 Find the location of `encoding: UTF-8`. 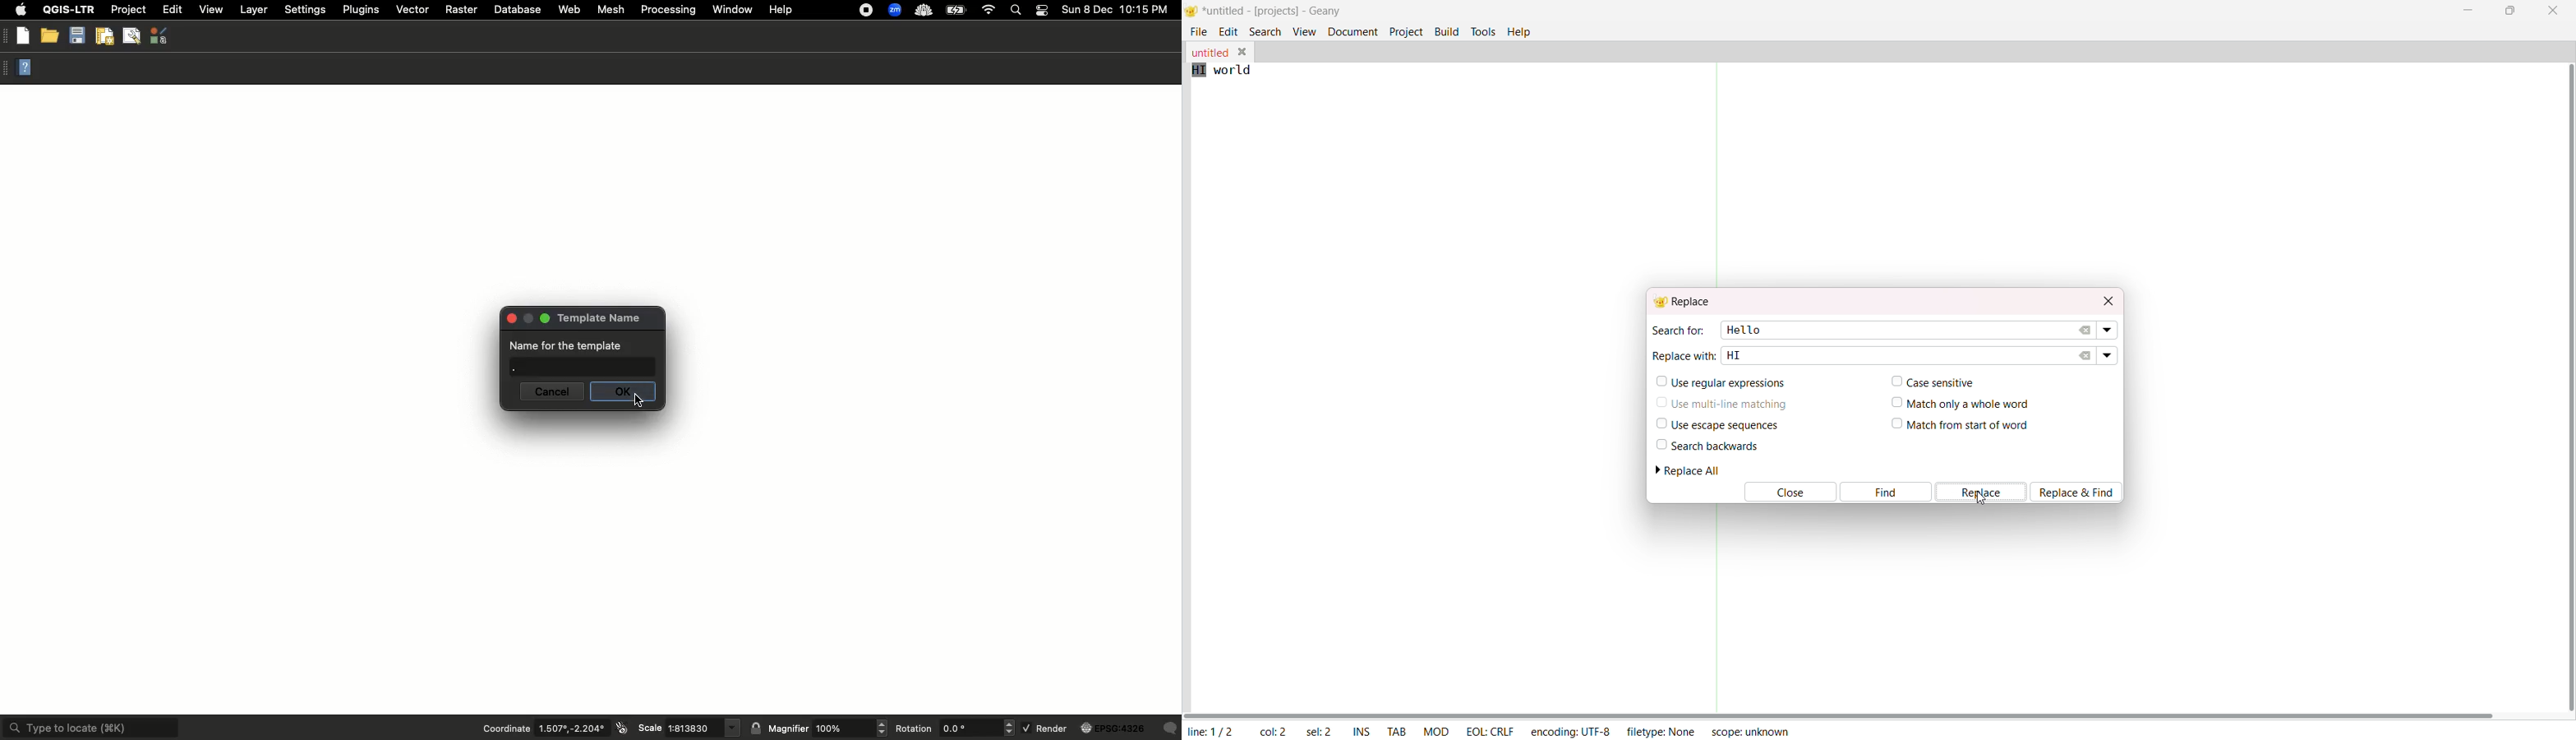

encoding: UTF-8 is located at coordinates (1570, 731).